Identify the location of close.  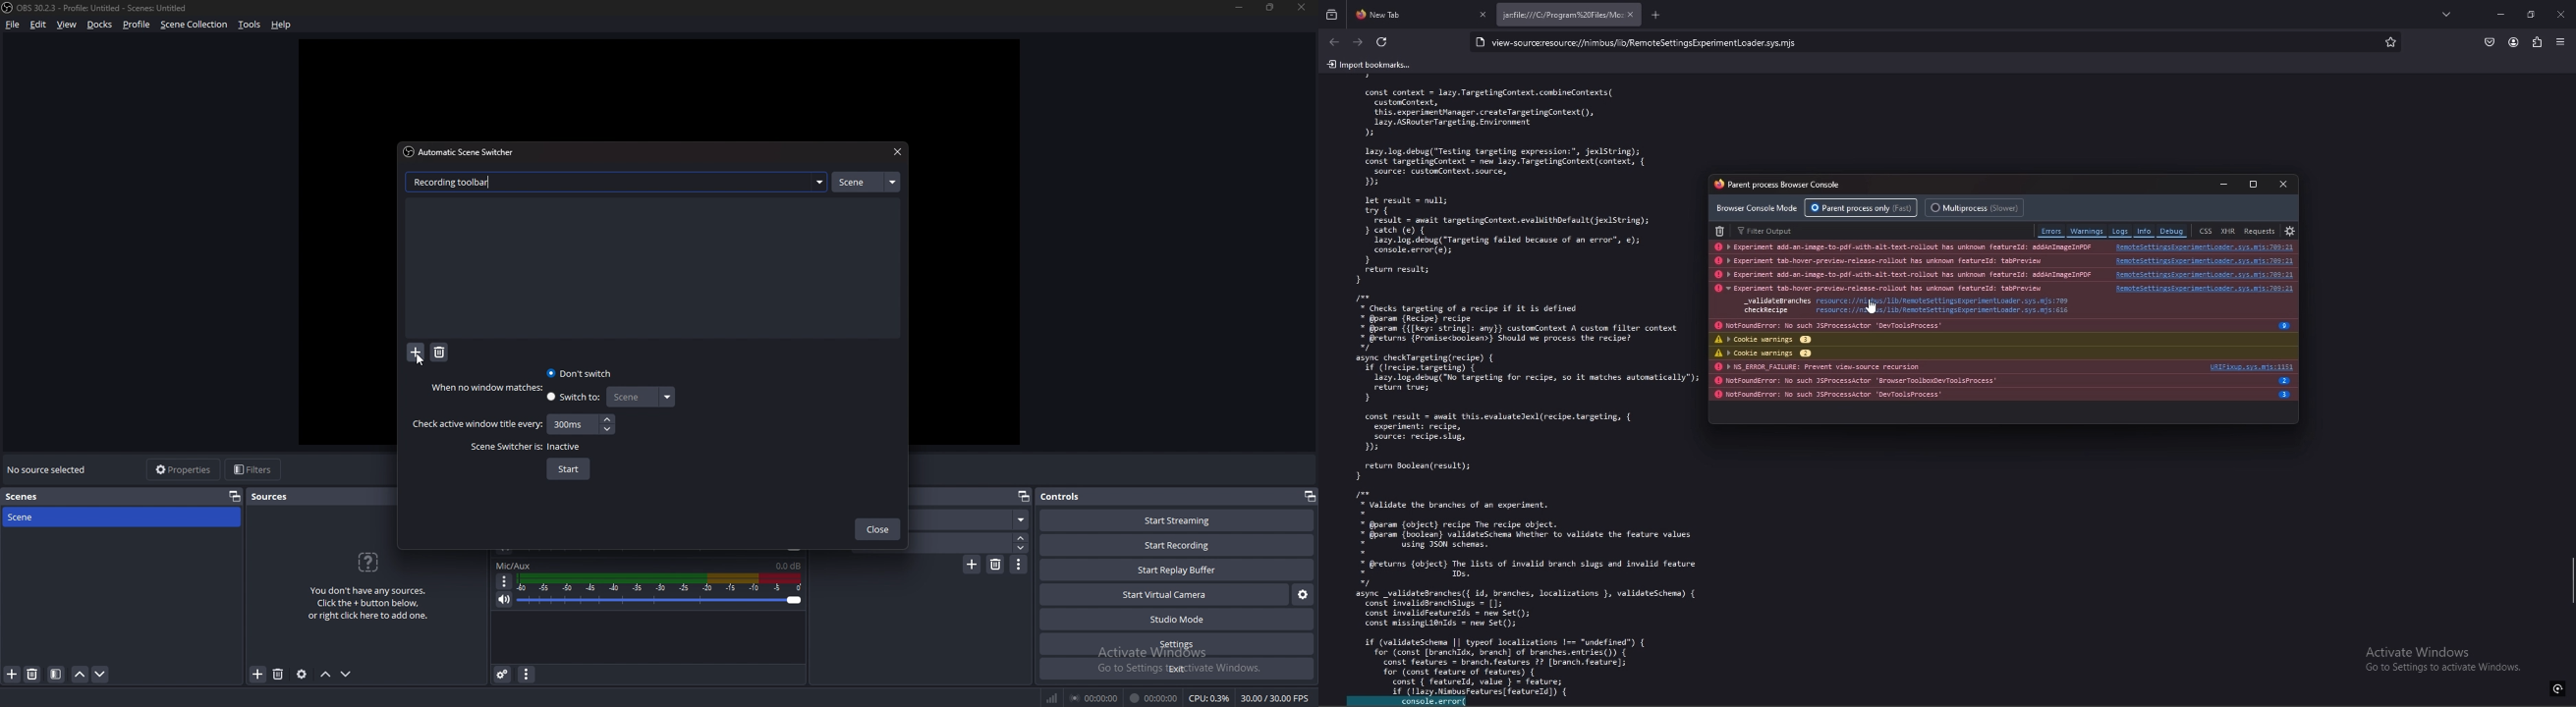
(2560, 14).